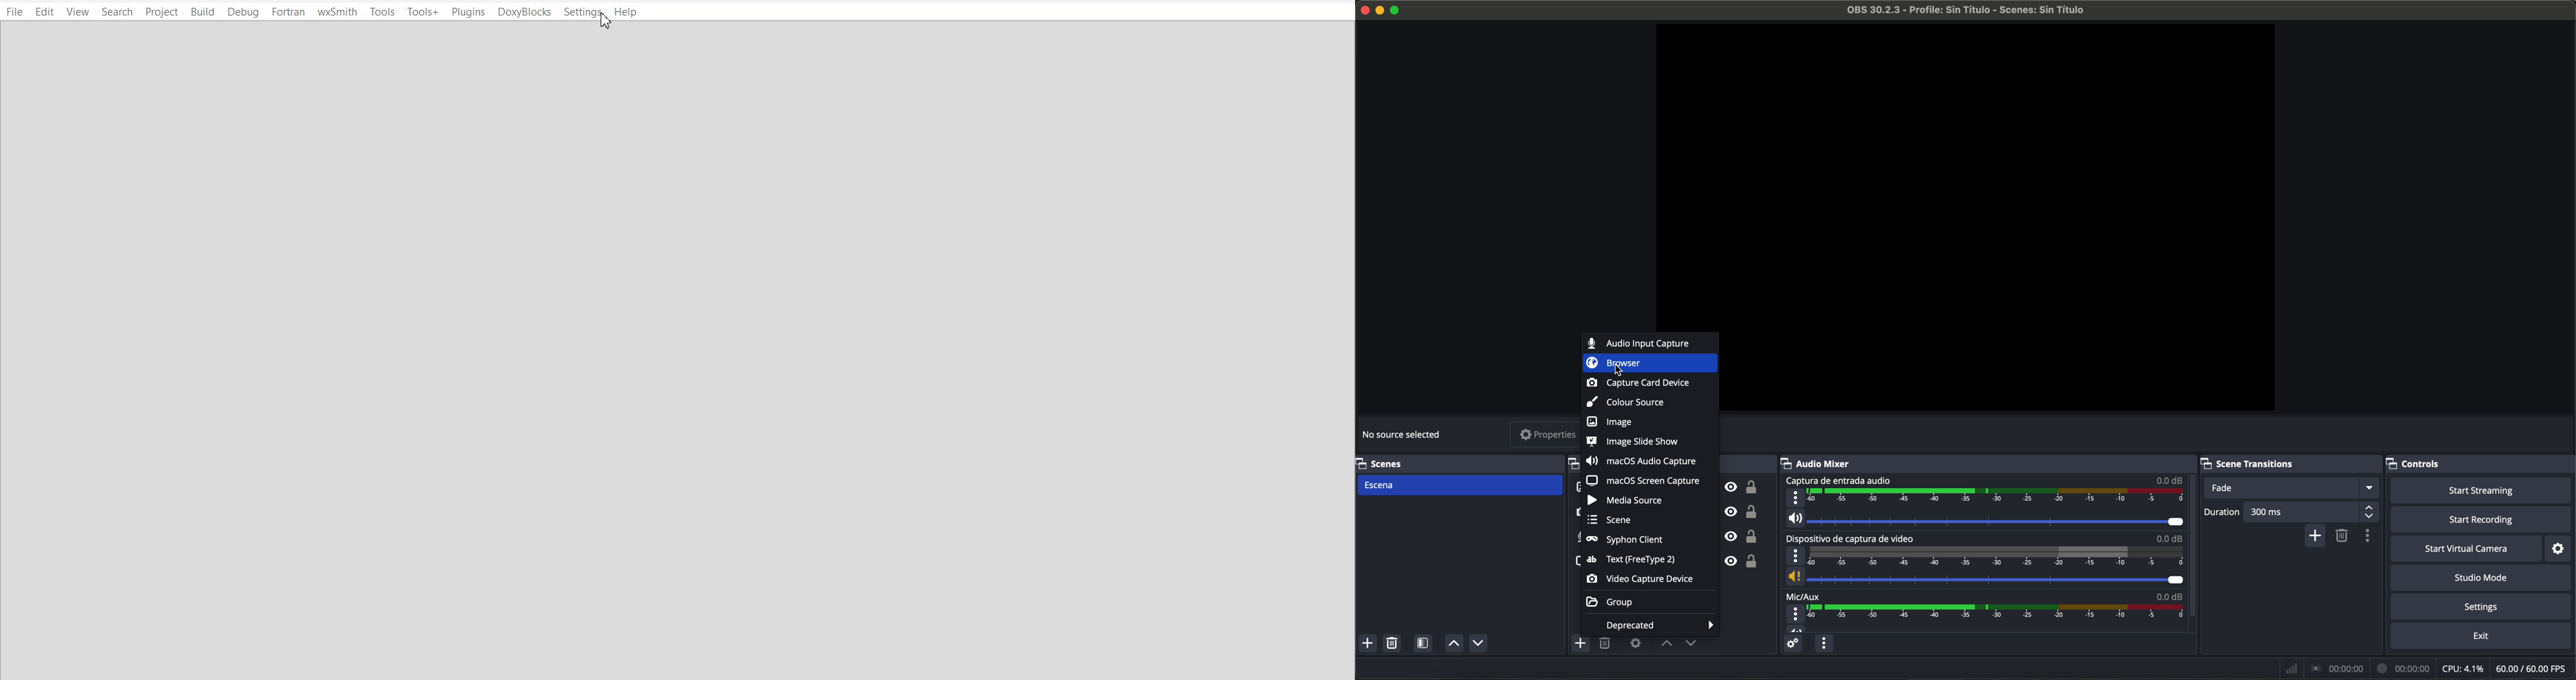 The image size is (2576, 700). What do you see at coordinates (1998, 618) in the screenshot?
I see `timeline` at bounding box center [1998, 618].